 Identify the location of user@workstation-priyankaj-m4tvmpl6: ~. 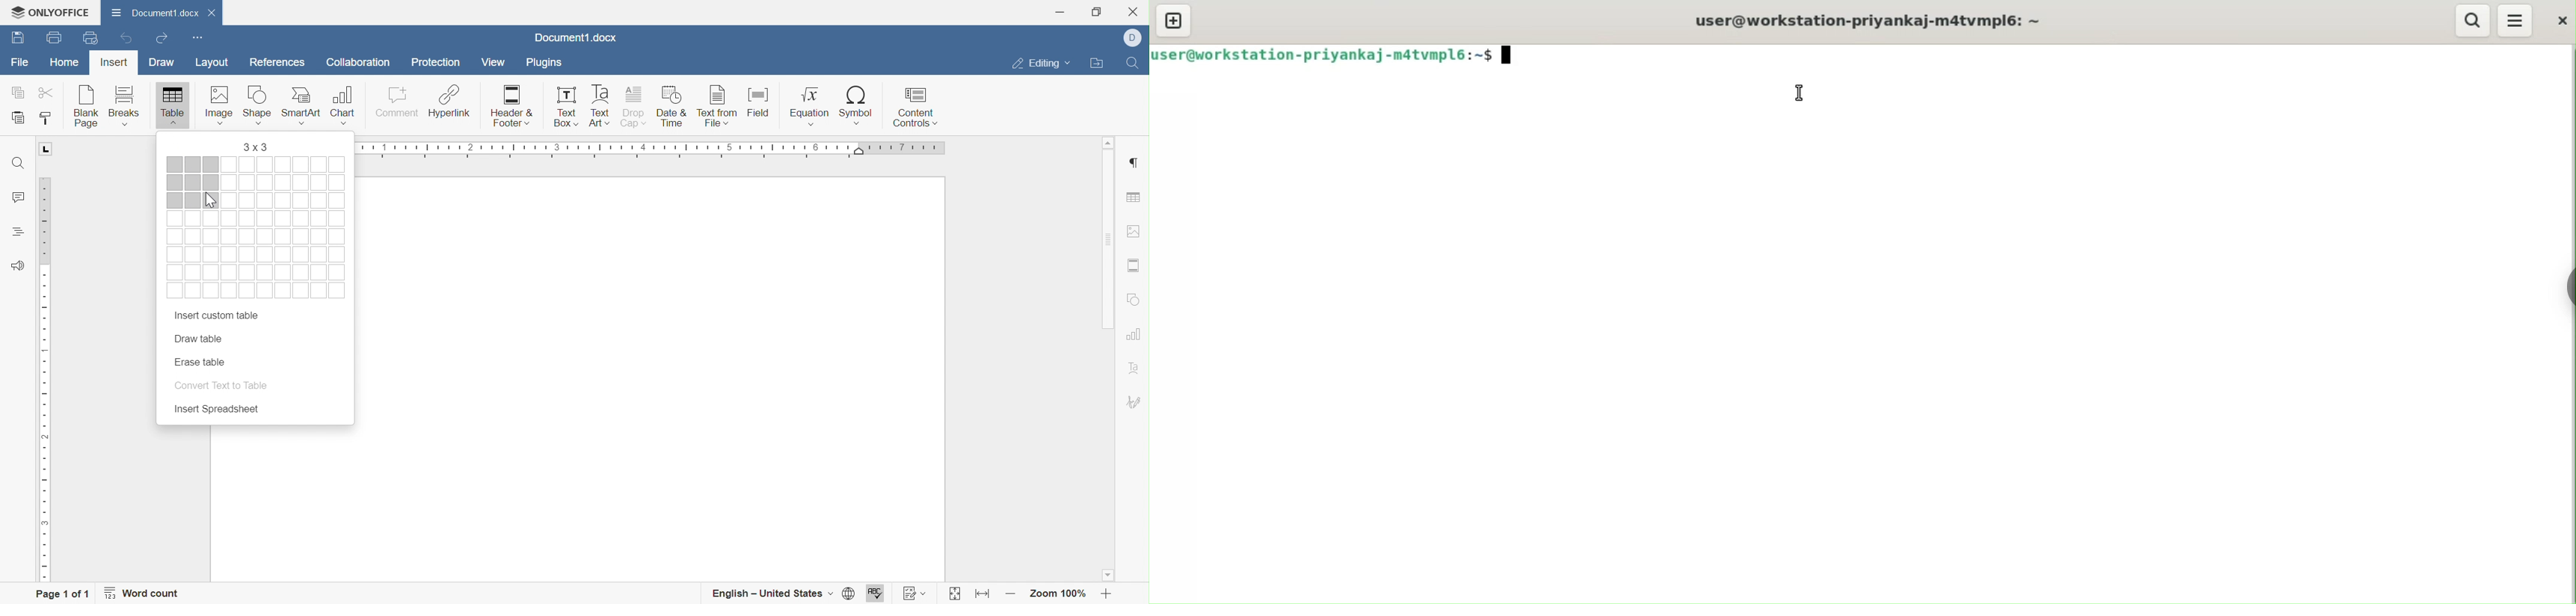
(1881, 23).